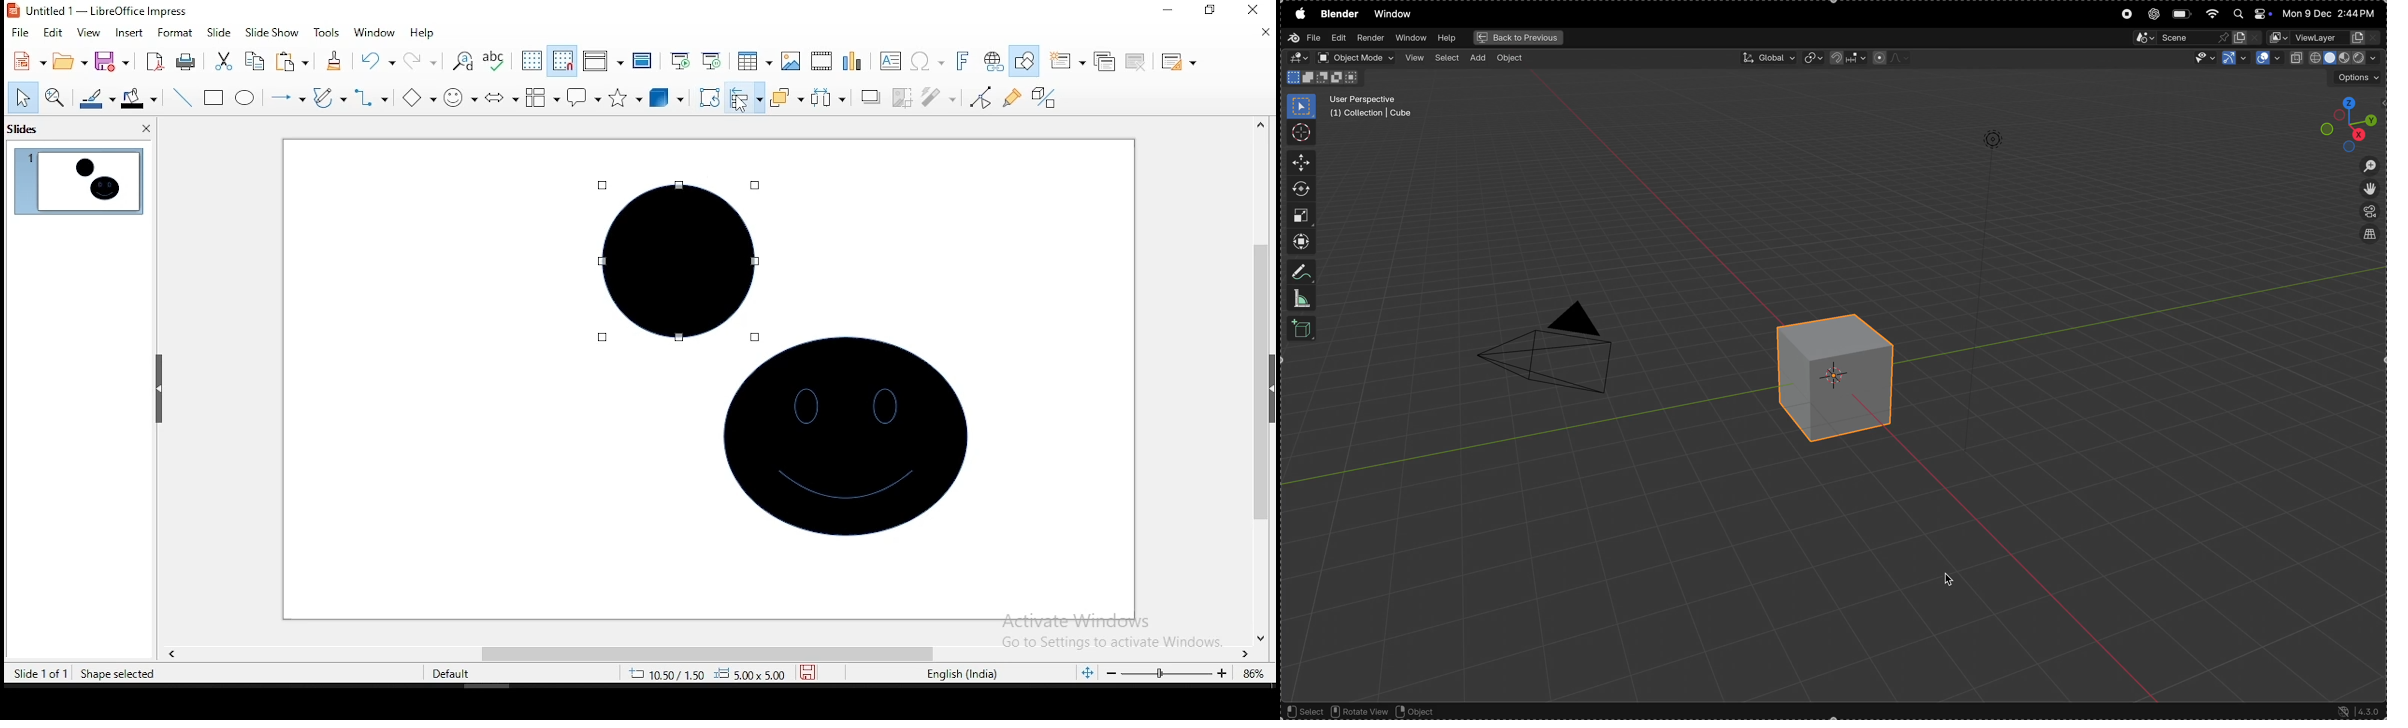 This screenshot has height=728, width=2408. I want to click on show draw functions, so click(1028, 61).